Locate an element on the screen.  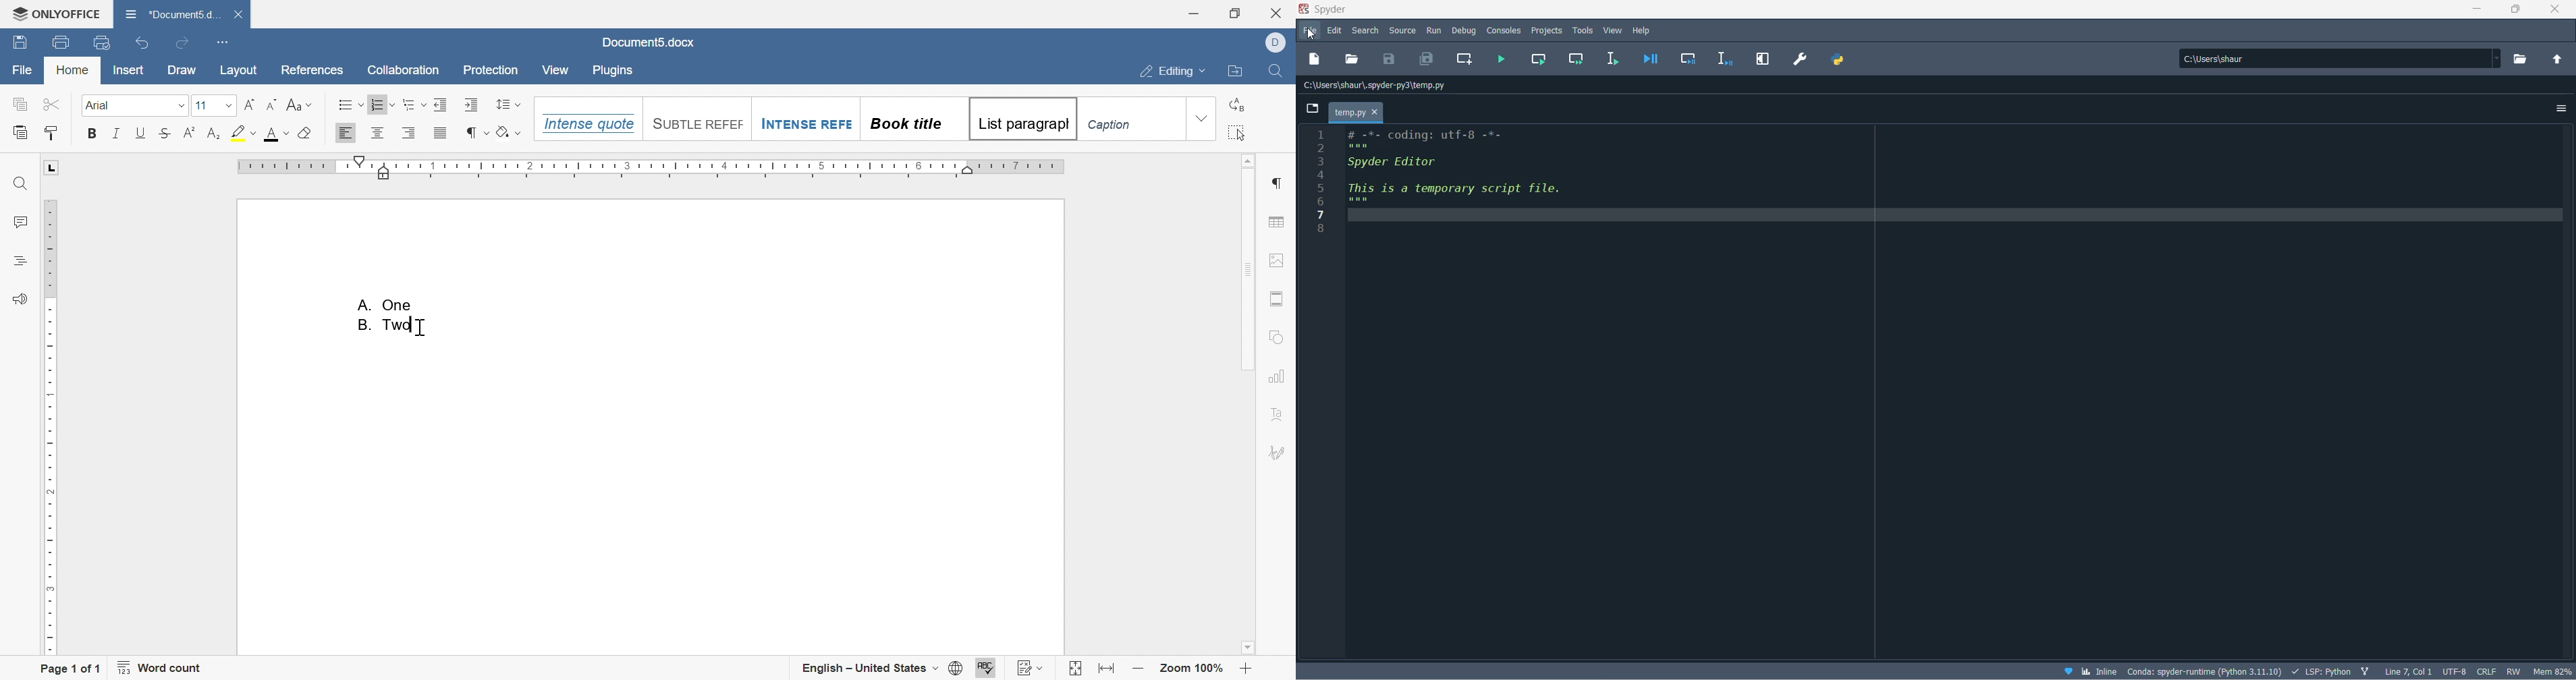
open is located at coordinates (1349, 60).